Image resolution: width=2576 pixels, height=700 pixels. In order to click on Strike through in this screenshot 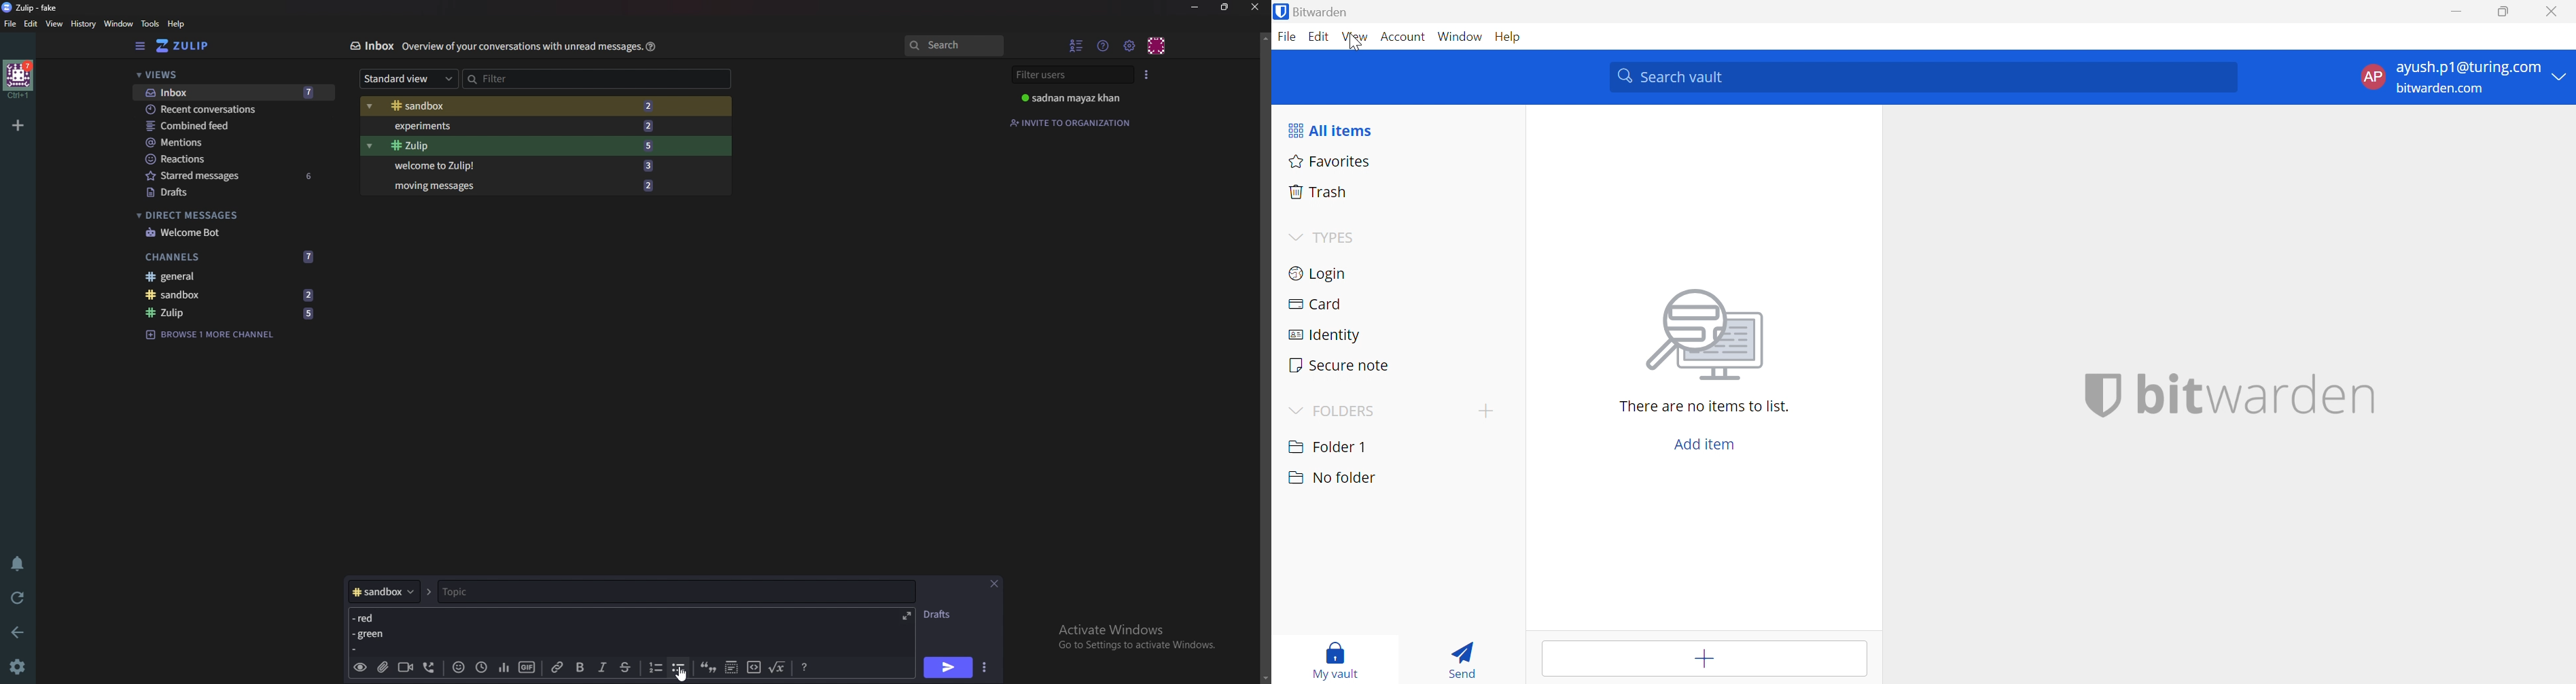, I will do `click(625, 667)`.